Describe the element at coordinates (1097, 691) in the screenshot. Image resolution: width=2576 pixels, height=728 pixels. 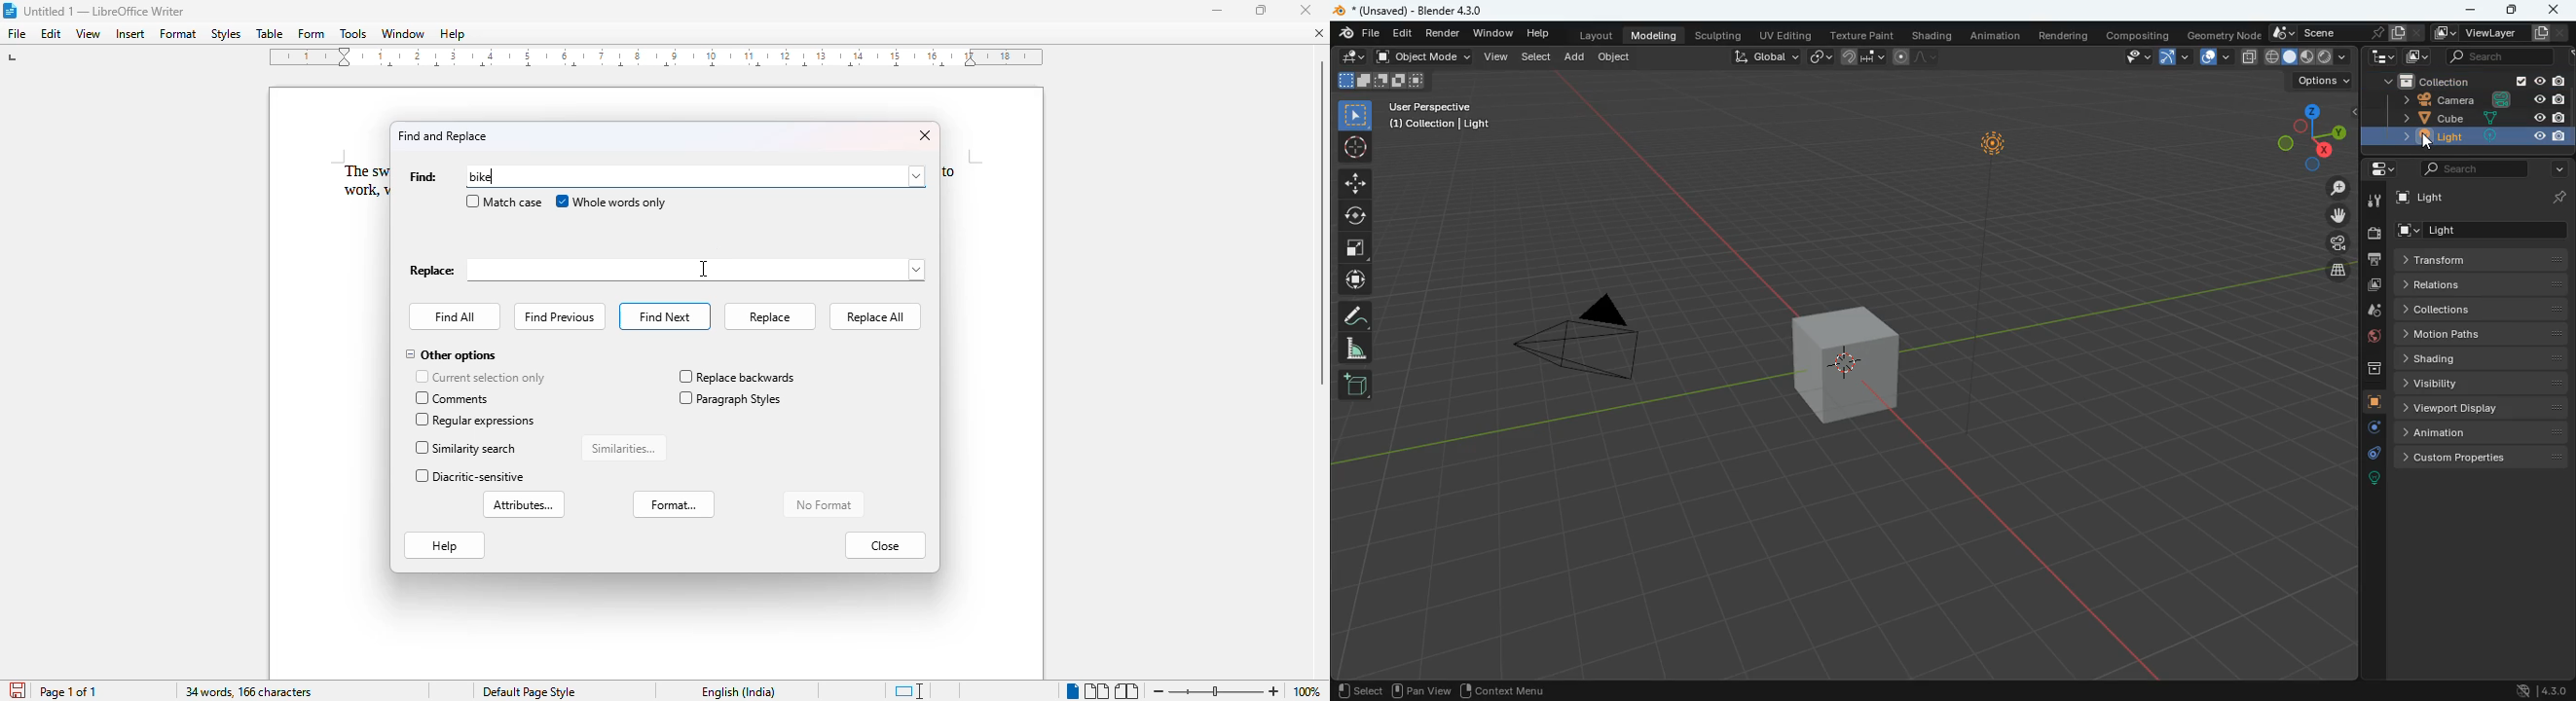
I see `multi-page view` at that location.